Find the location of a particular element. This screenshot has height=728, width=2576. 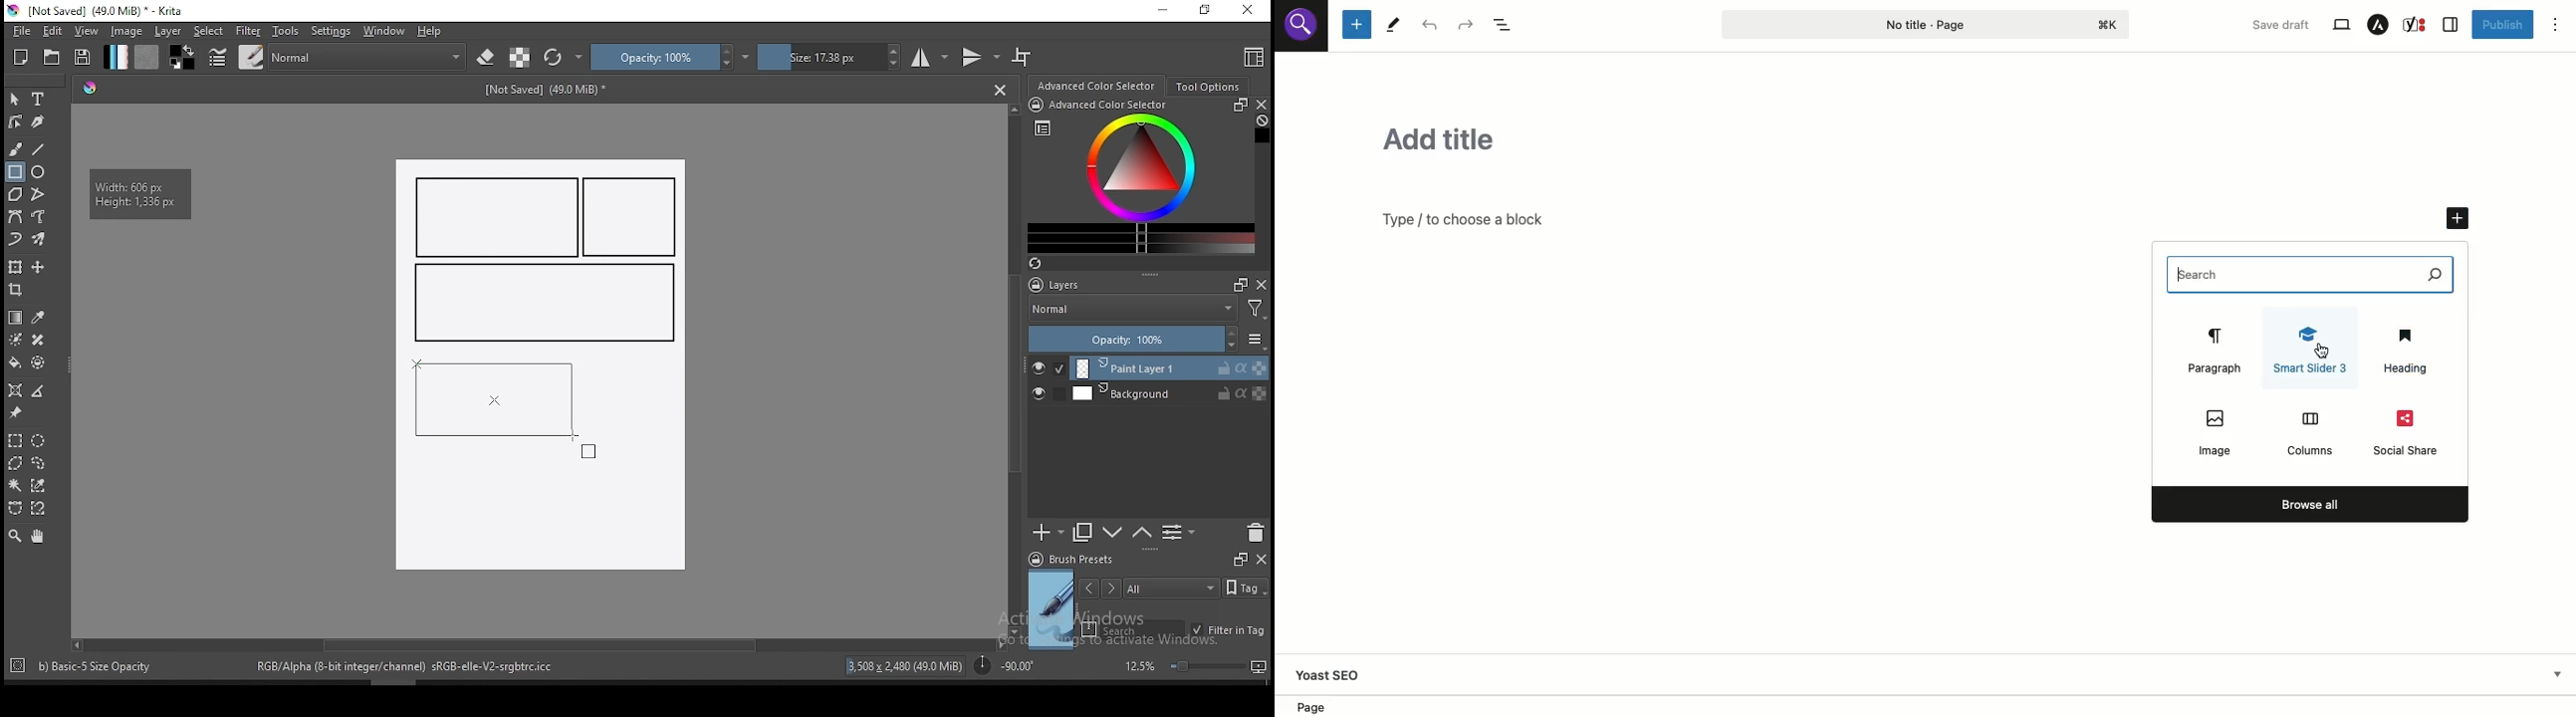

brush settings is located at coordinates (216, 57).